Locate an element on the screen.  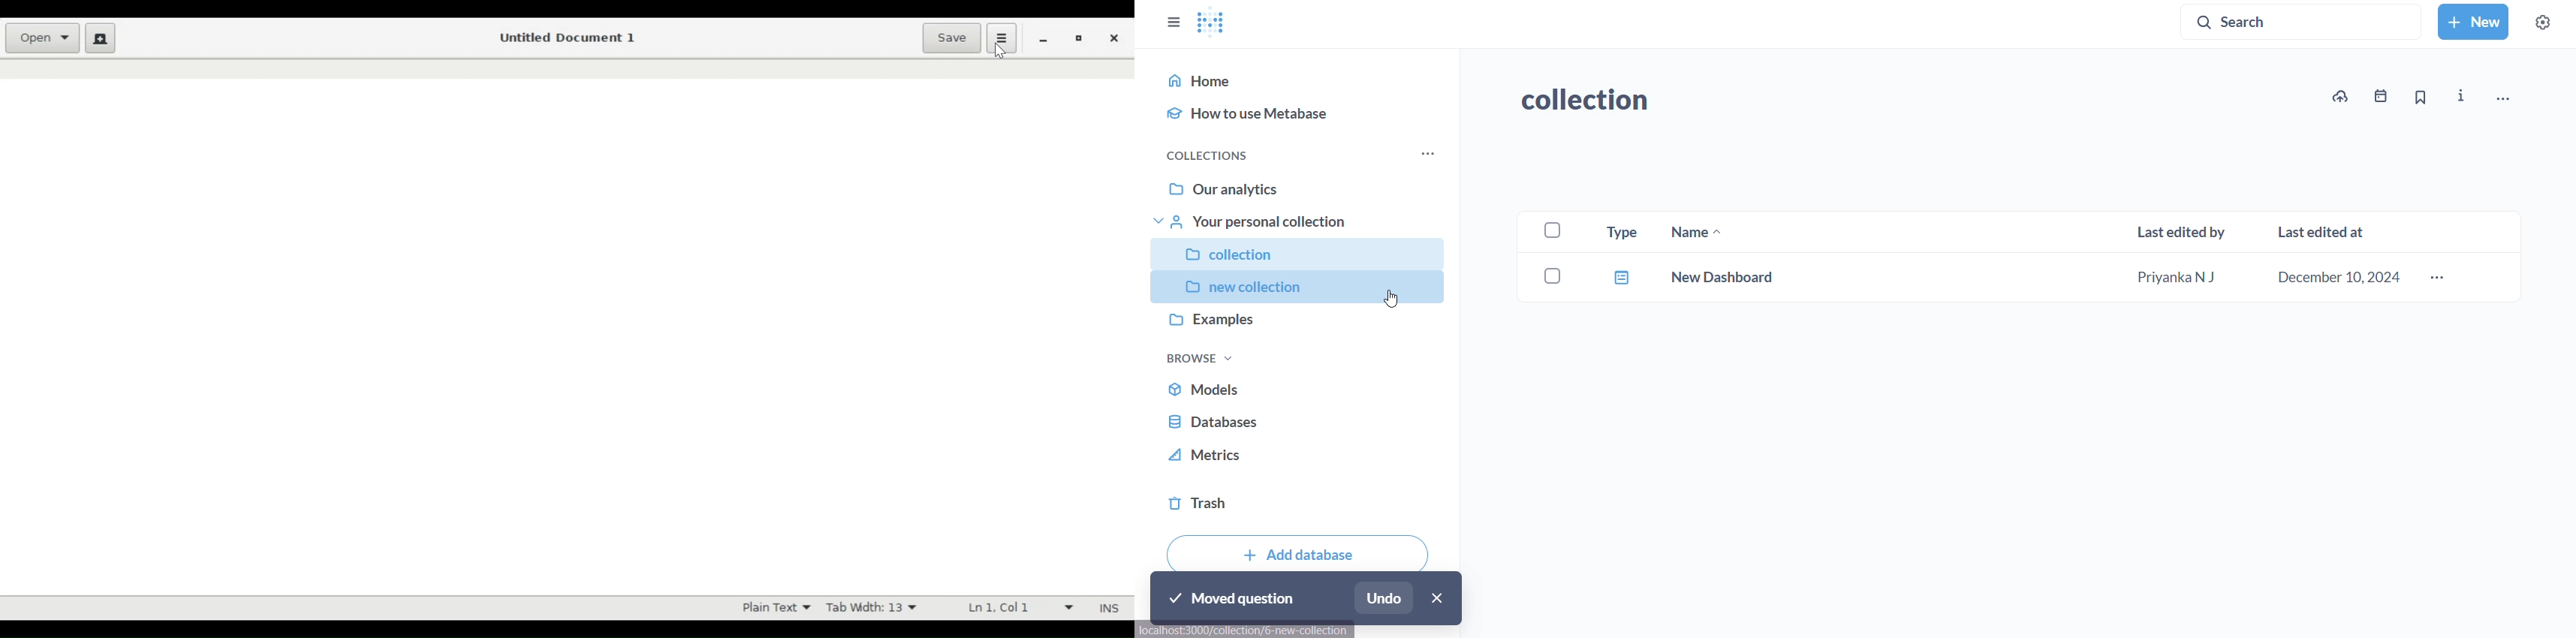
Save is located at coordinates (951, 38).